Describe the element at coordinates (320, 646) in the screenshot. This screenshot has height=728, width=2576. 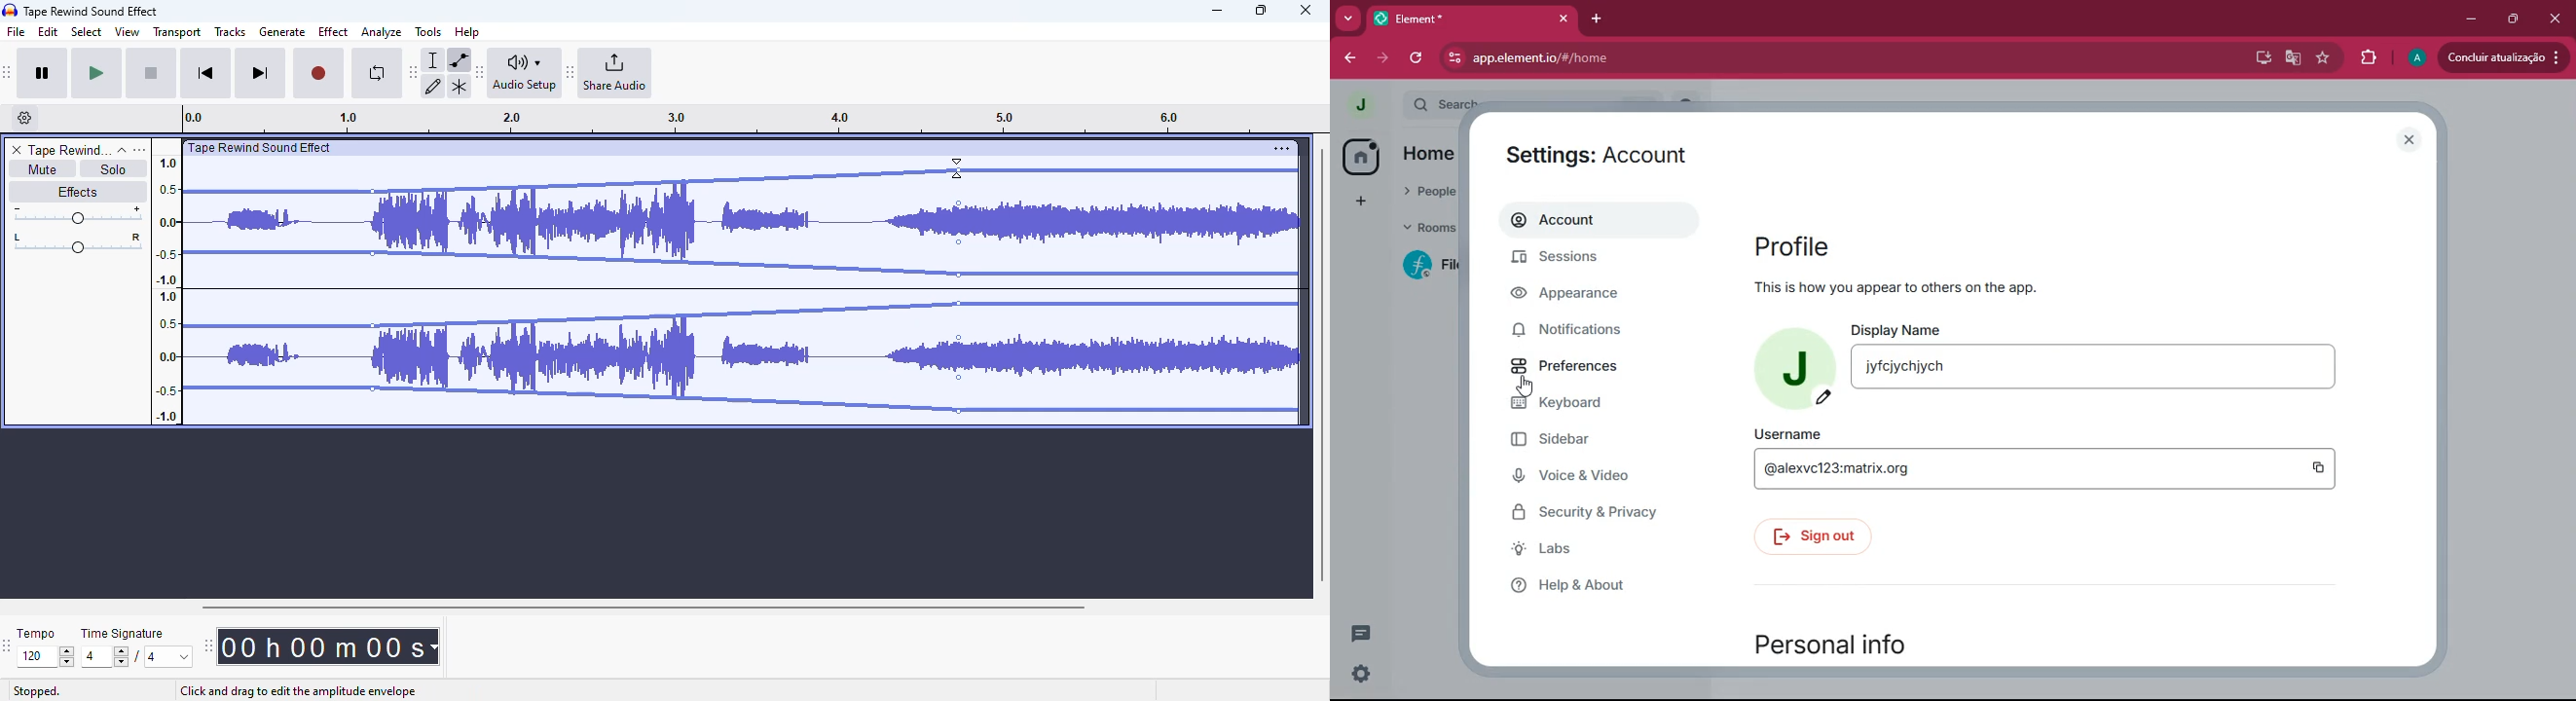
I see `Current track time` at that location.